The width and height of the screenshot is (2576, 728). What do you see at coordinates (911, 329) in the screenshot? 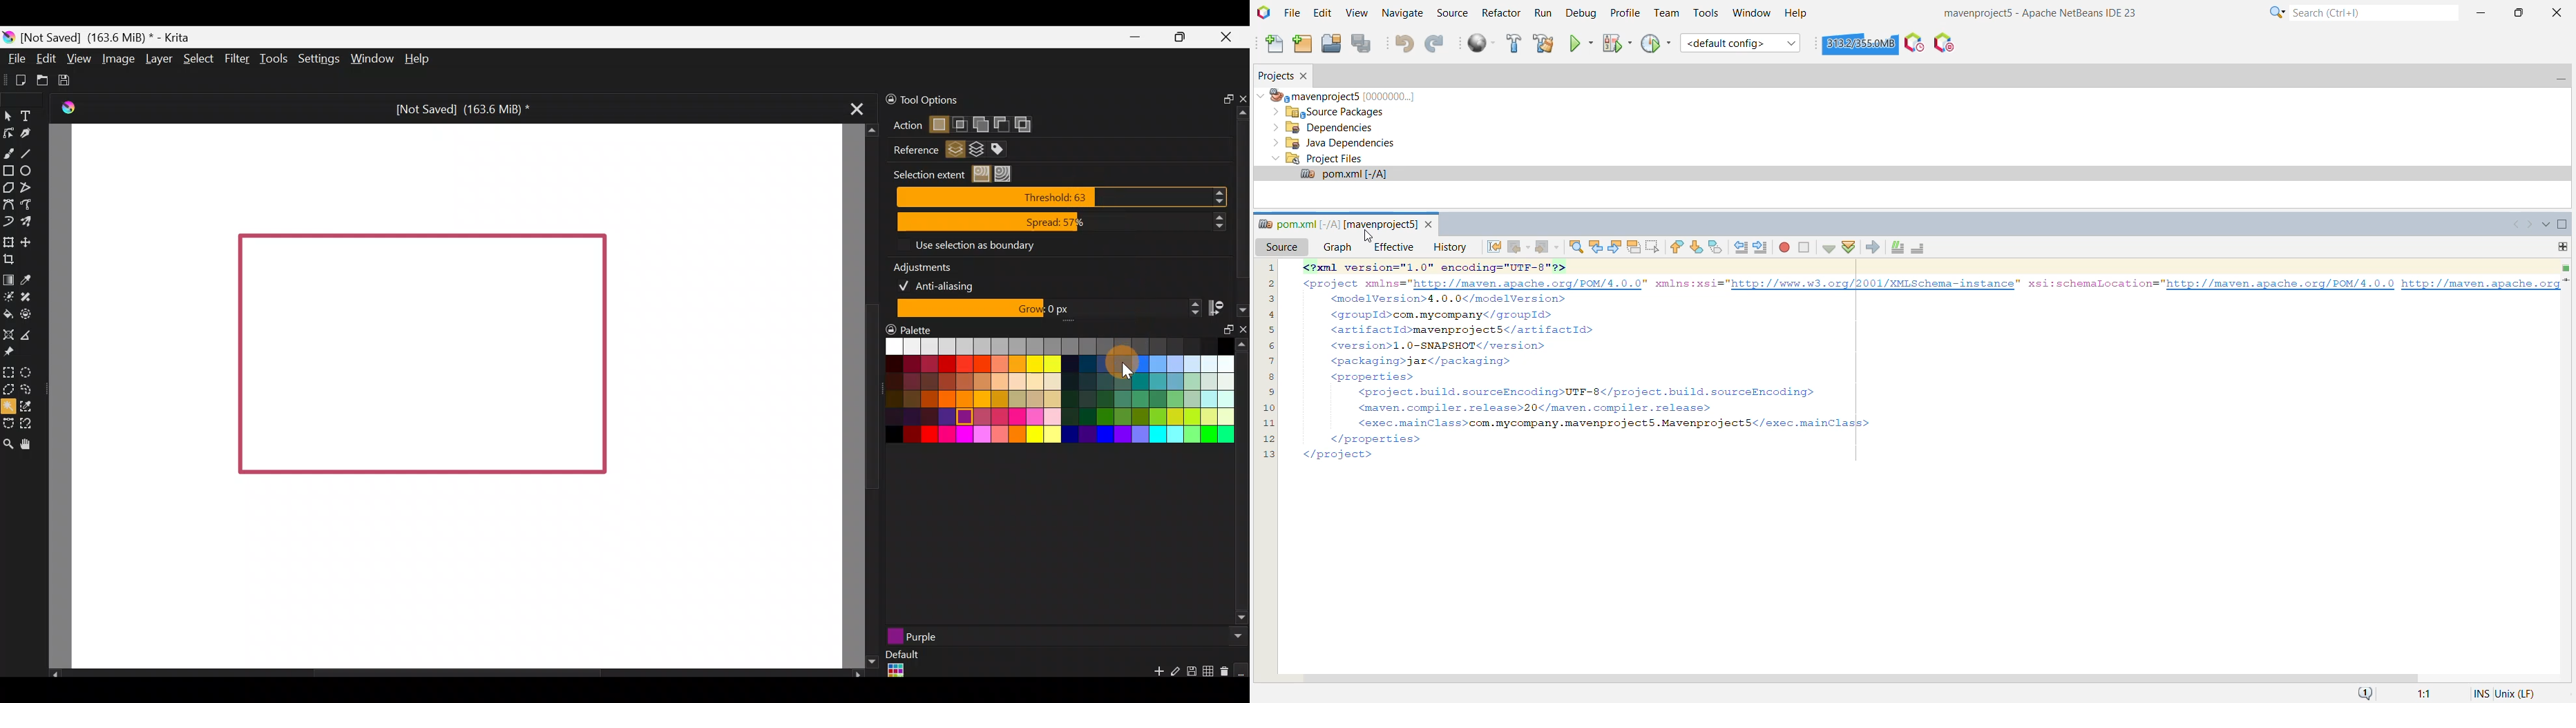
I see `Palette` at bounding box center [911, 329].